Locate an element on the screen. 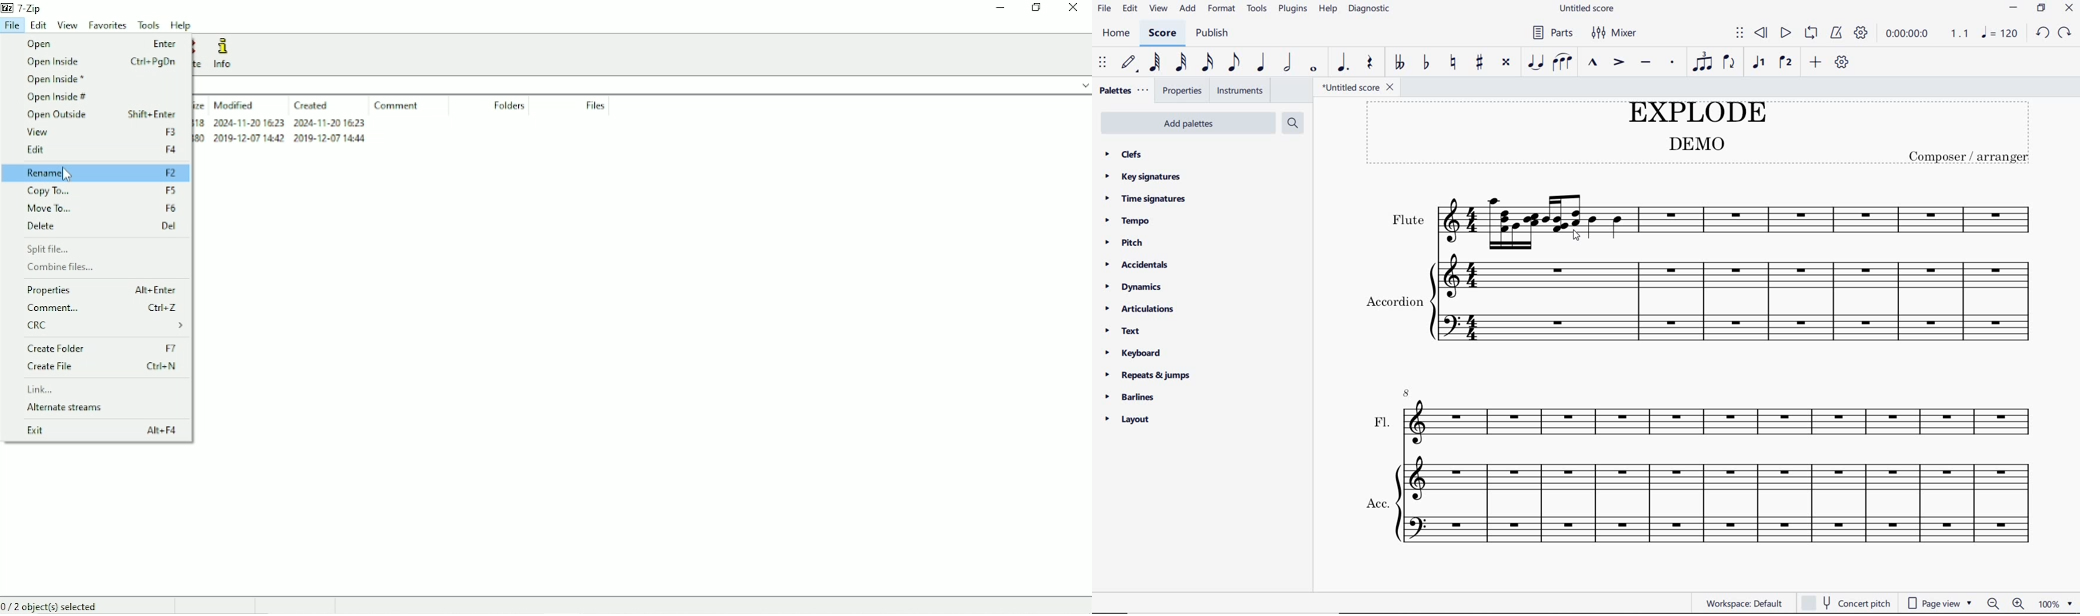 The height and width of the screenshot is (616, 2100). default (step time) is located at coordinates (1130, 64).